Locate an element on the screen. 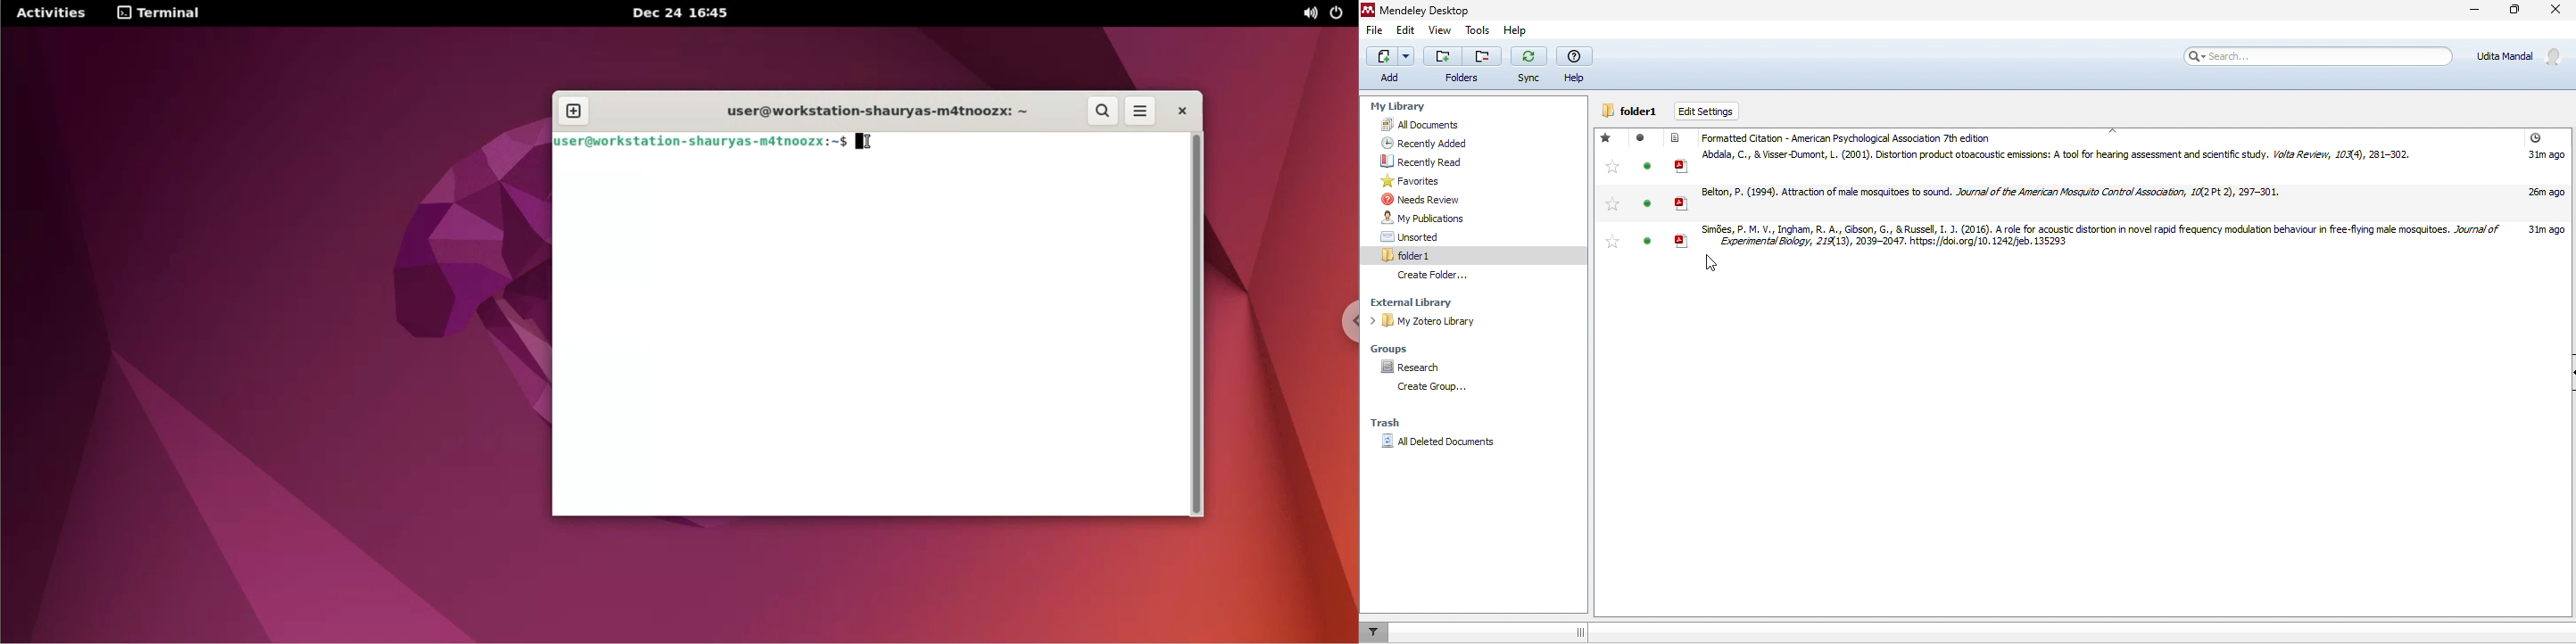 The width and height of the screenshot is (2576, 644). folders is located at coordinates (1460, 65).